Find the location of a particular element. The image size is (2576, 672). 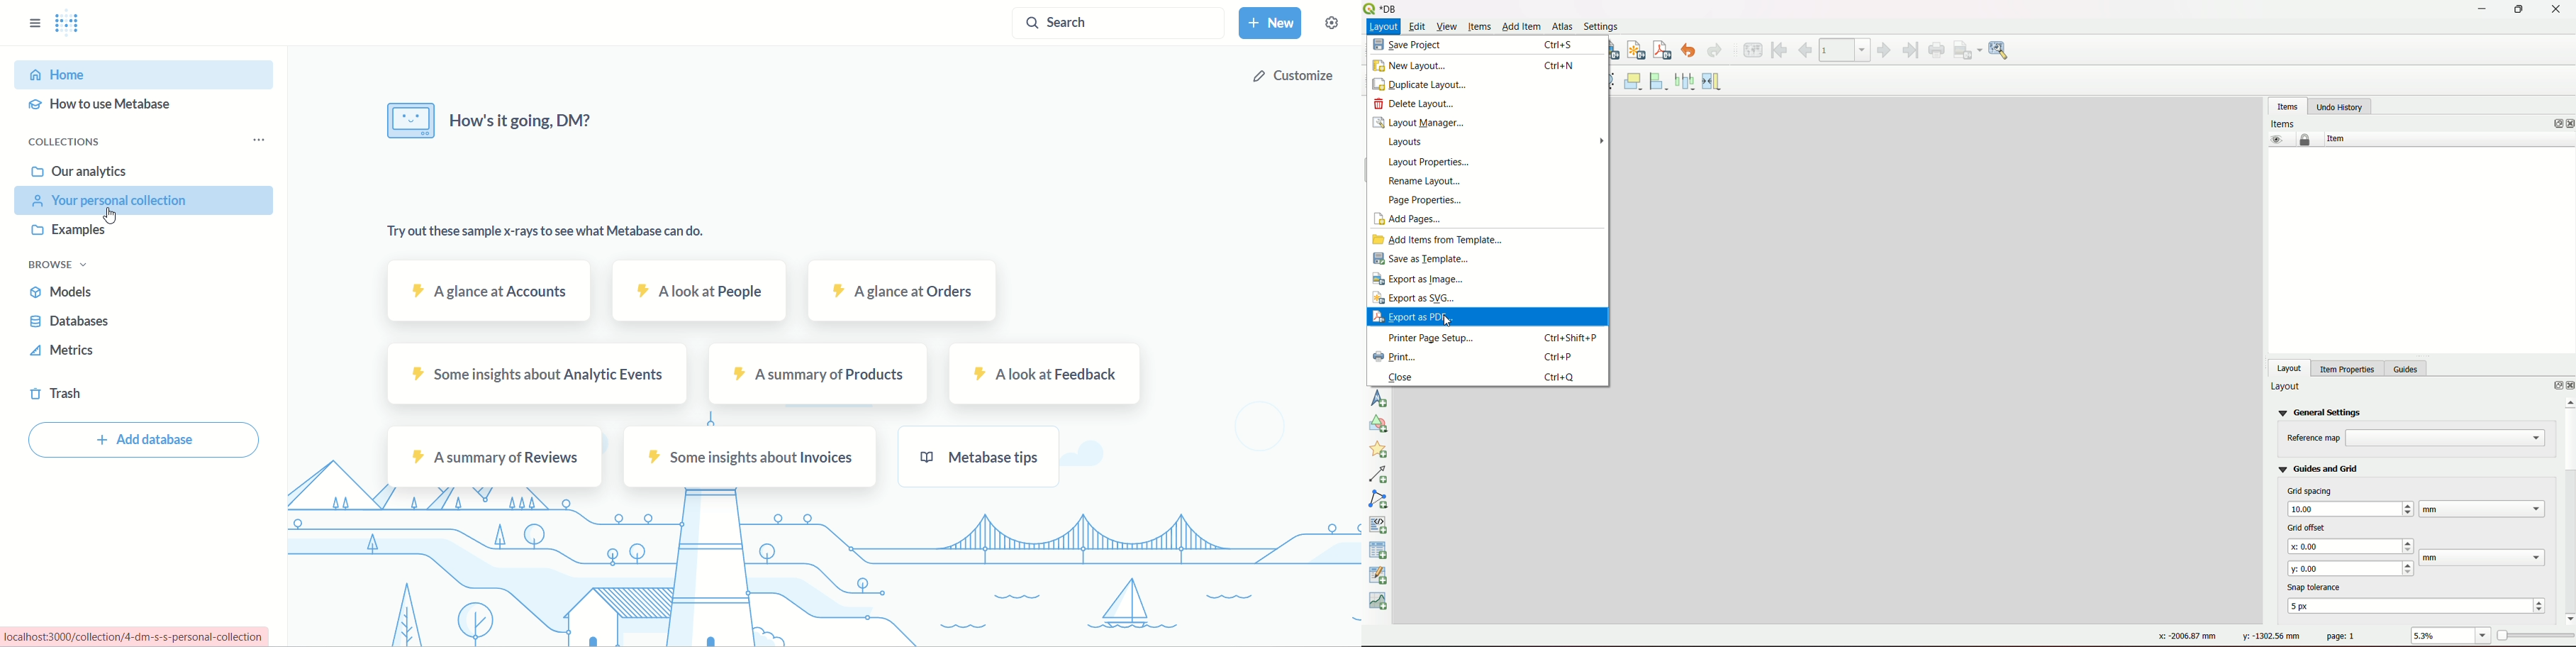

A summary of reviews is located at coordinates (492, 456).